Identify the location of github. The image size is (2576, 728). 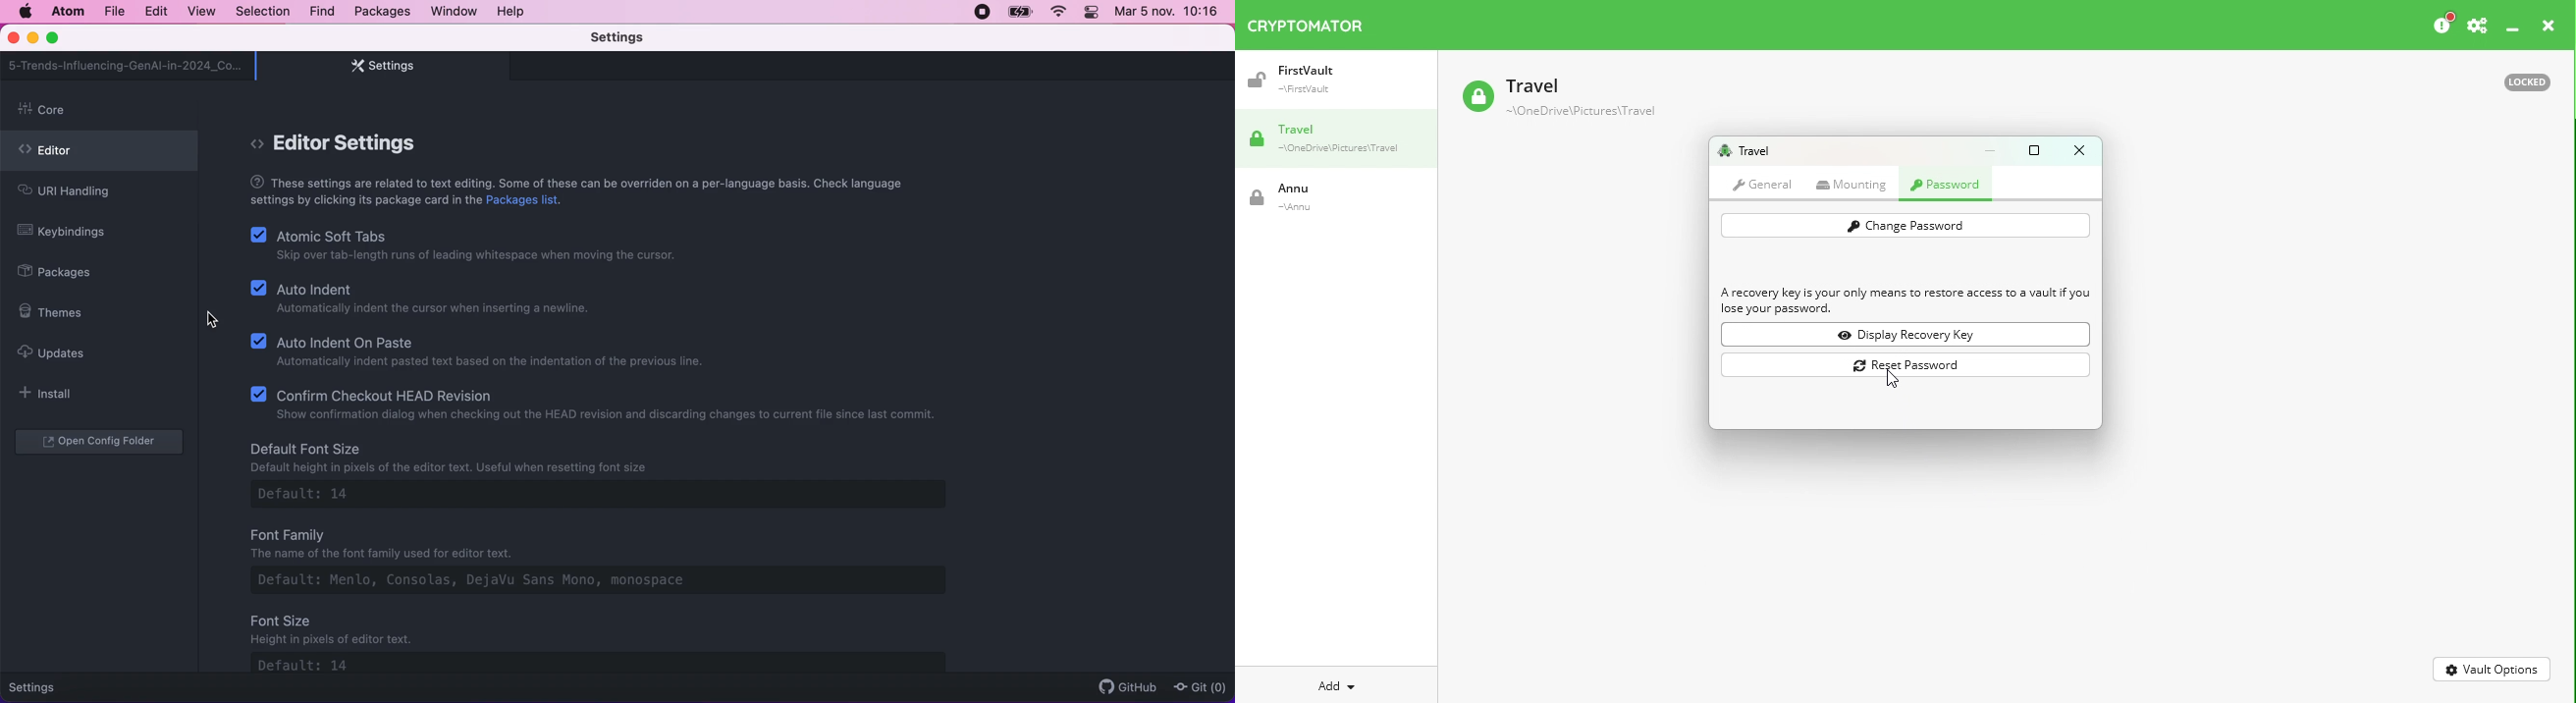
(1124, 687).